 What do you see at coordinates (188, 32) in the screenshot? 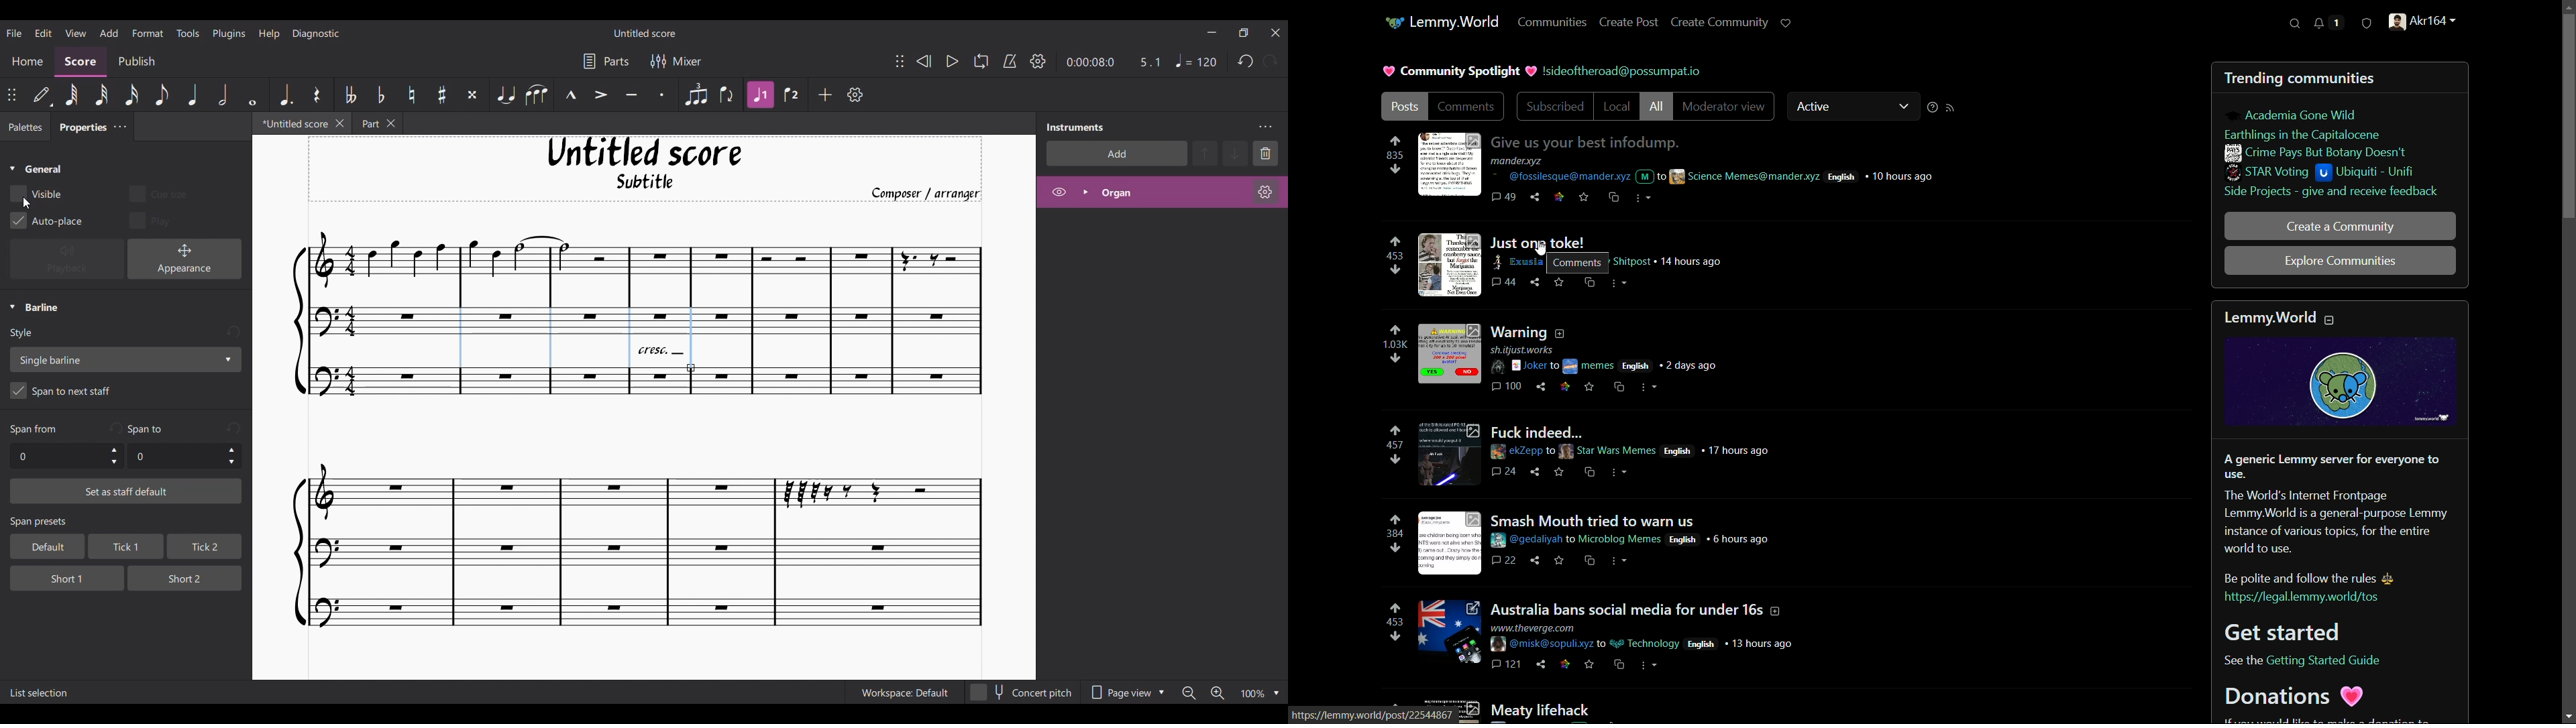
I see `Tools menu` at bounding box center [188, 32].